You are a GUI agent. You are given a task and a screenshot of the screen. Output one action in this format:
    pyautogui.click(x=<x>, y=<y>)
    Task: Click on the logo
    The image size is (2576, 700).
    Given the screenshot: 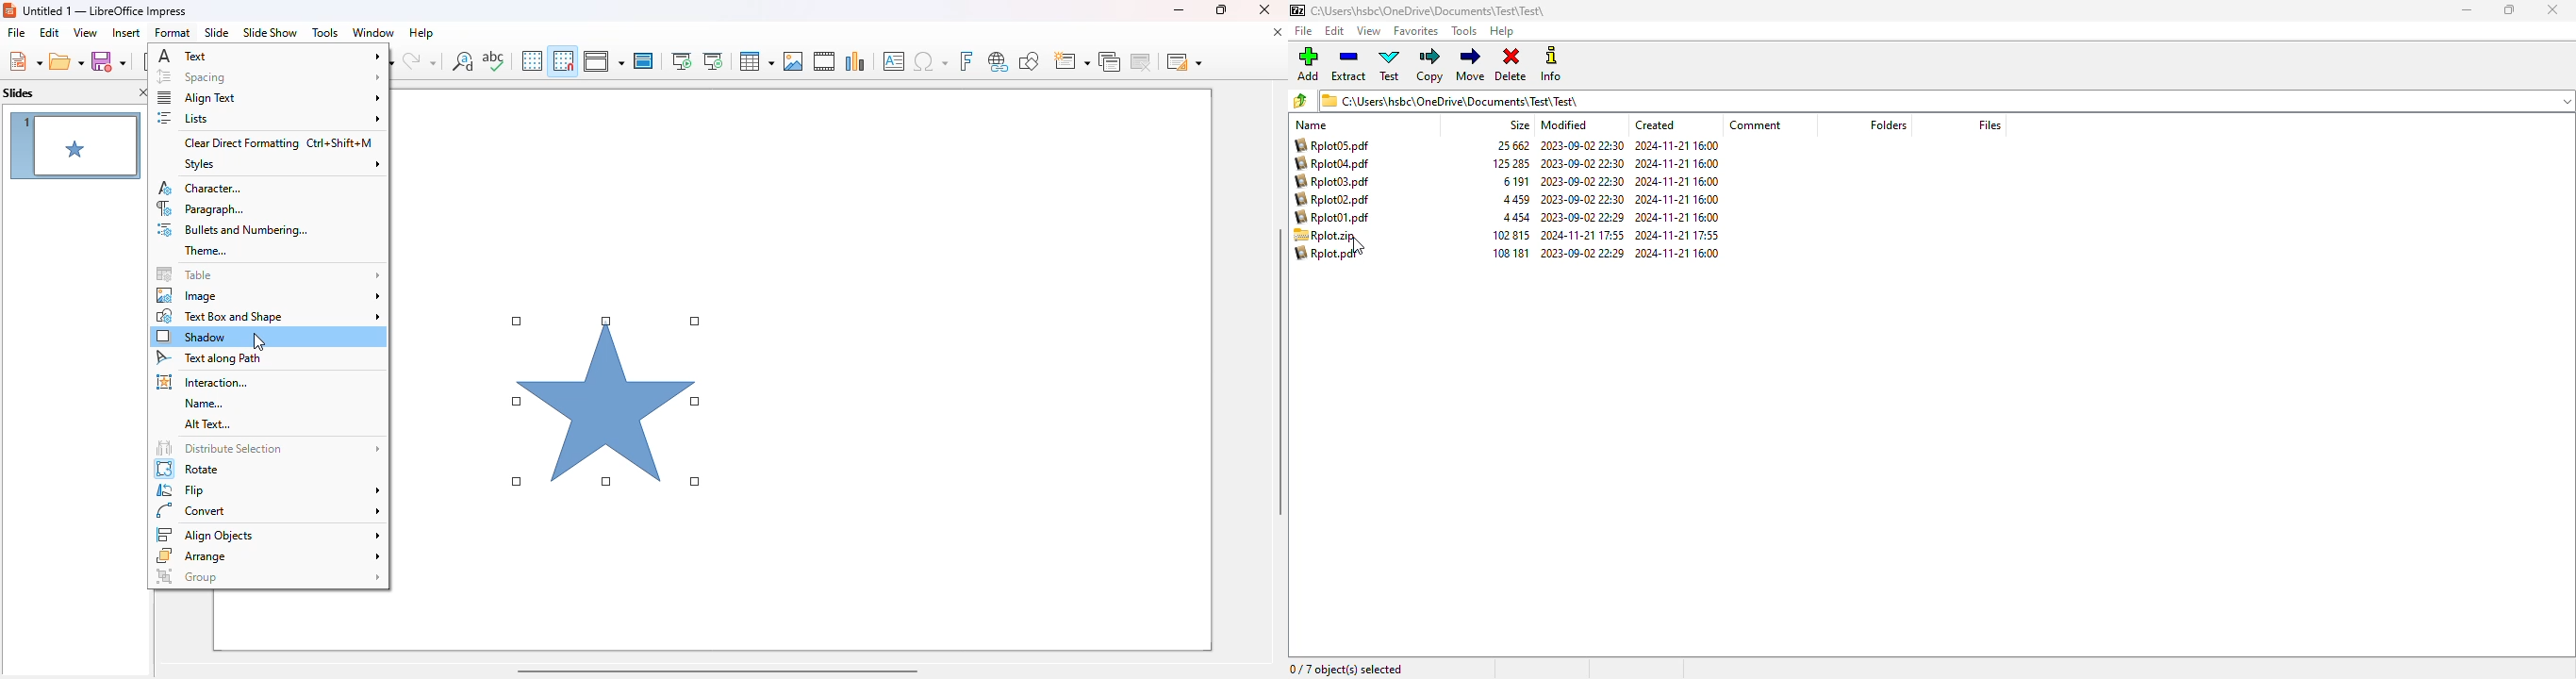 What is the action you would take?
    pyautogui.click(x=9, y=10)
    